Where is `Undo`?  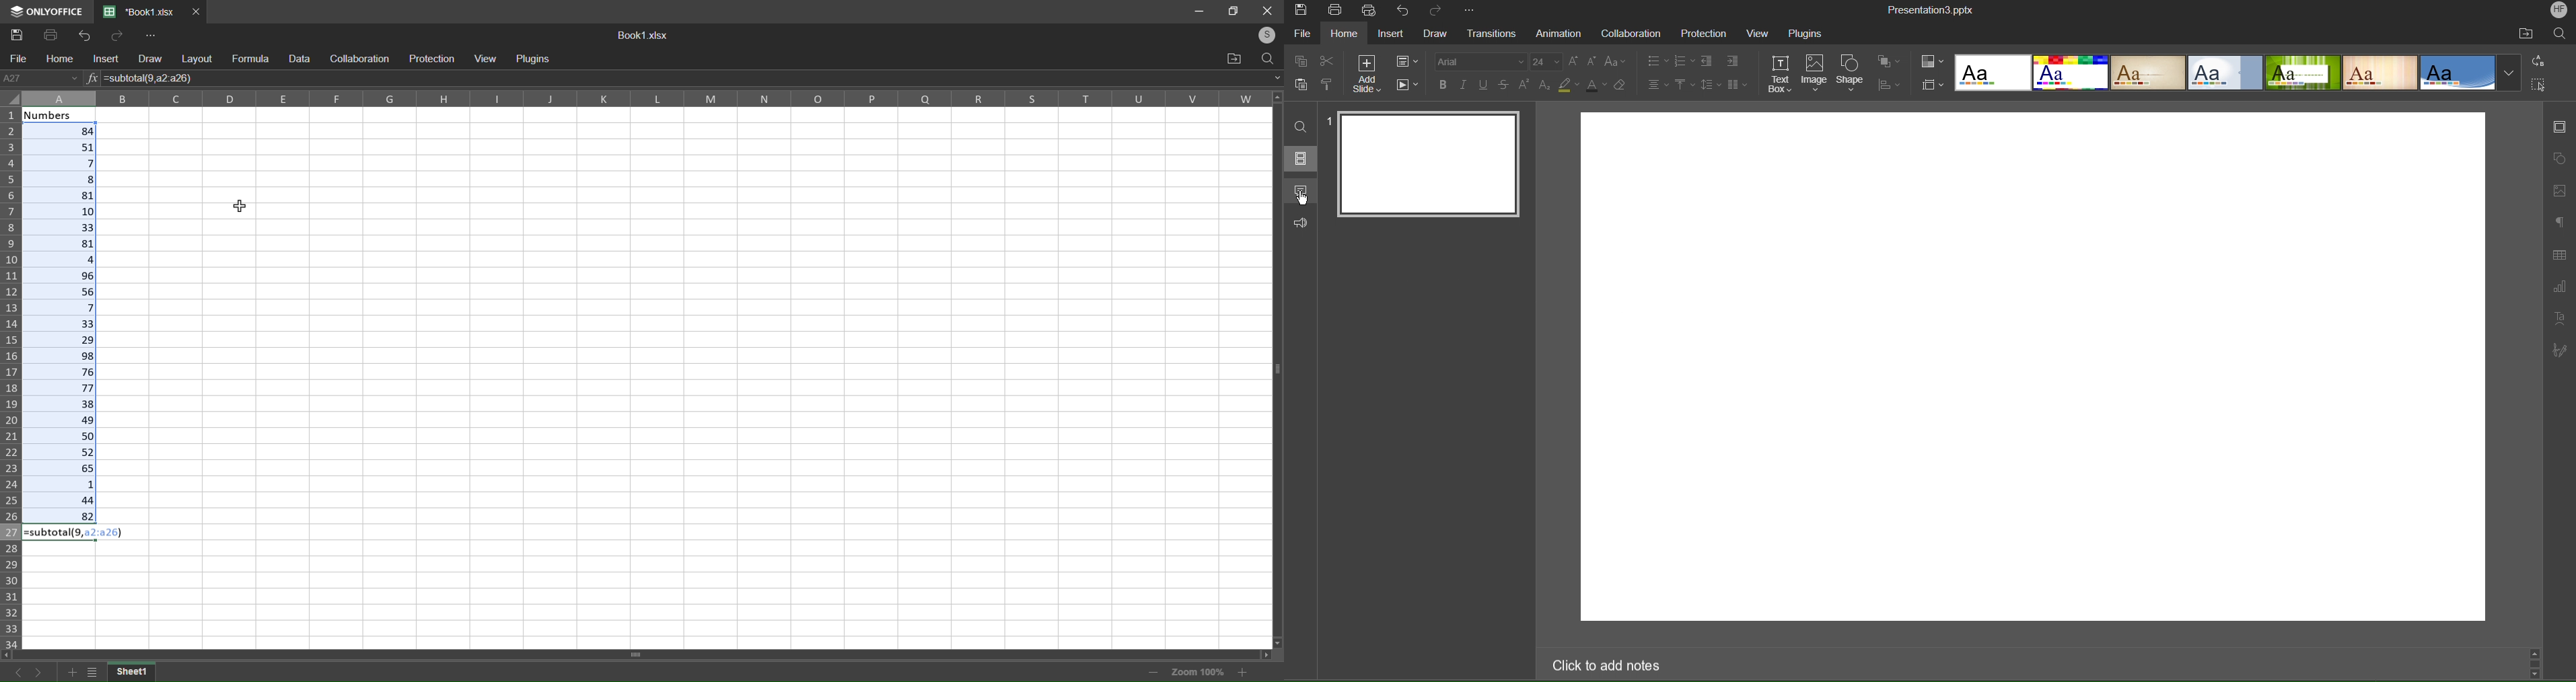
Undo is located at coordinates (83, 37).